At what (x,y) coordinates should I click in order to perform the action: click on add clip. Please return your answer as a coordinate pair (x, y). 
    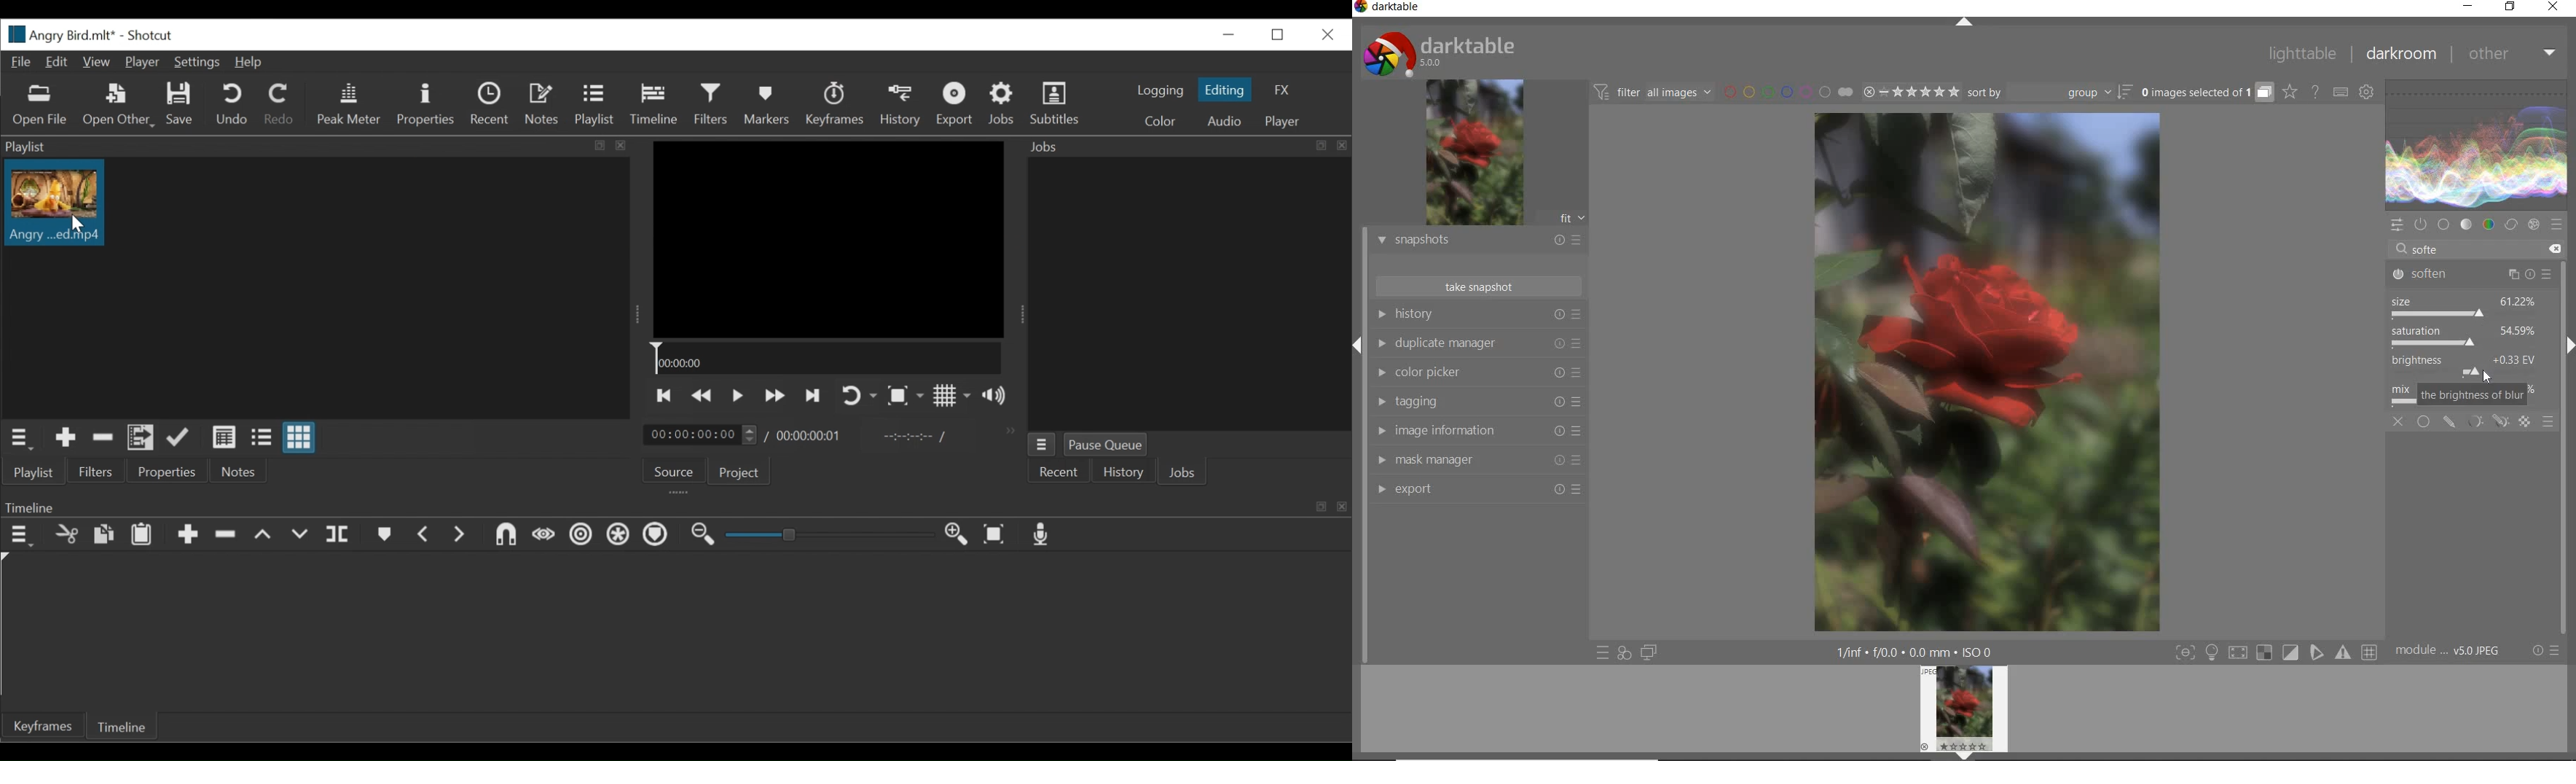
    Looking at the image, I should click on (188, 537).